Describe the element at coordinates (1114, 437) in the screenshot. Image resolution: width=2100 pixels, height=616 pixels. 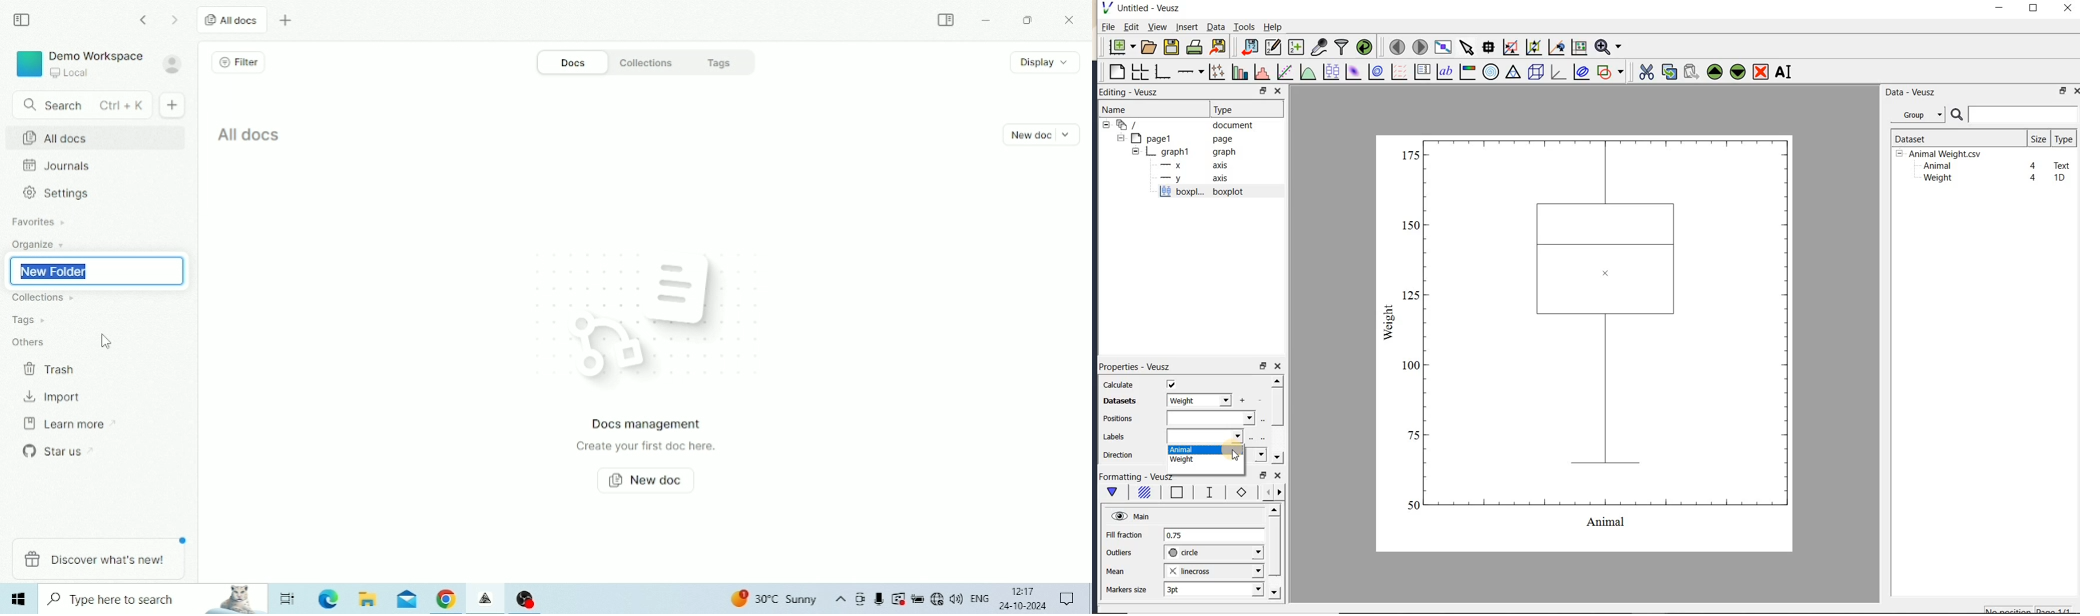
I see `Labels` at that location.